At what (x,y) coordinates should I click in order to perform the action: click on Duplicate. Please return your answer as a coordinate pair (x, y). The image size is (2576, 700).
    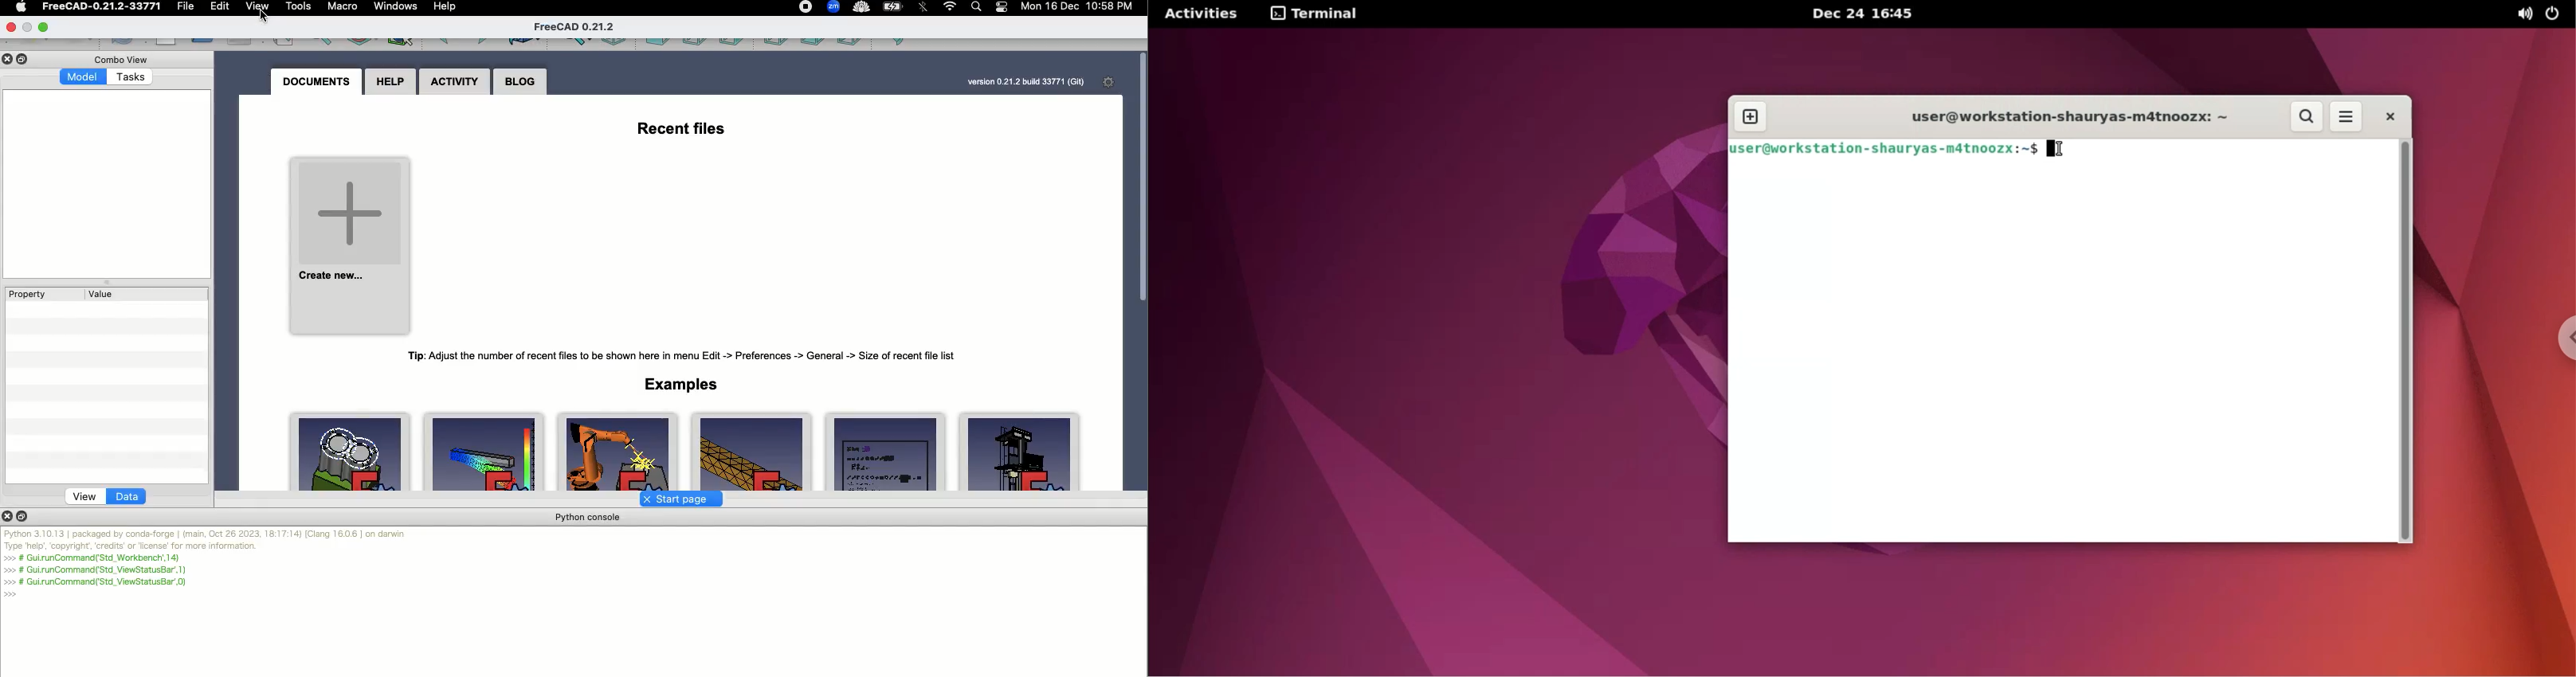
    Looking at the image, I should click on (25, 60).